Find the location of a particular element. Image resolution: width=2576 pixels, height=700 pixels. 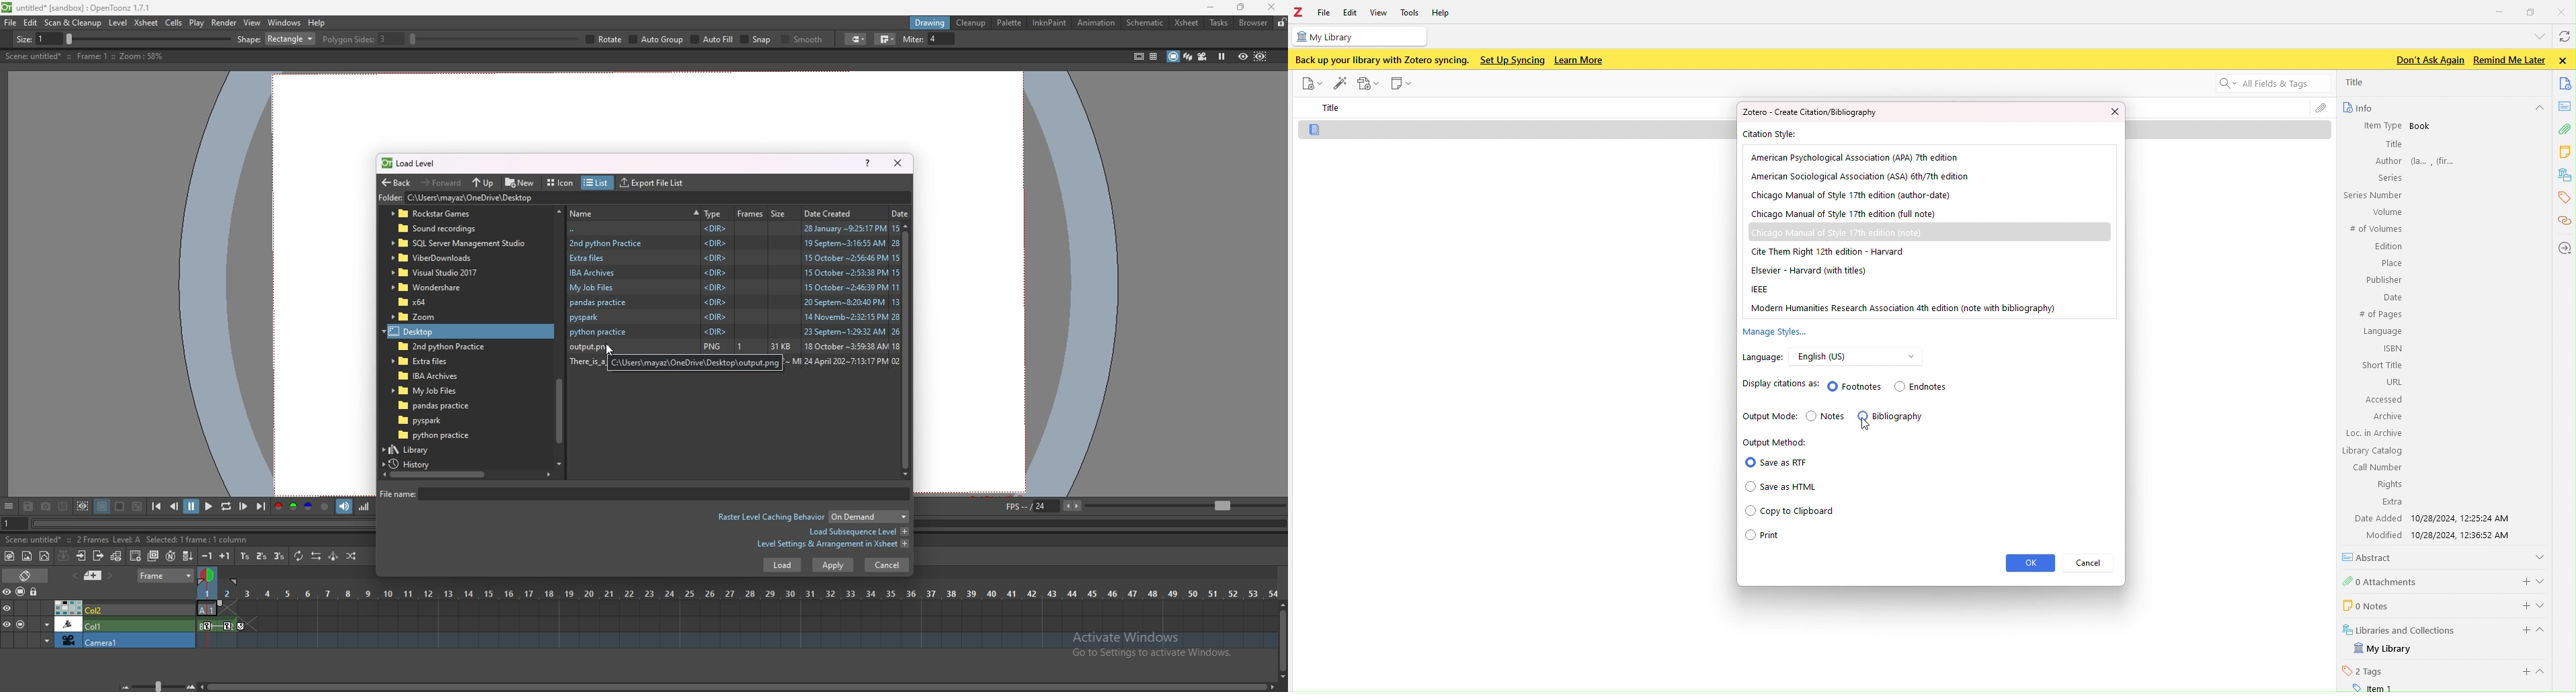

pencil mode is located at coordinates (980, 39).